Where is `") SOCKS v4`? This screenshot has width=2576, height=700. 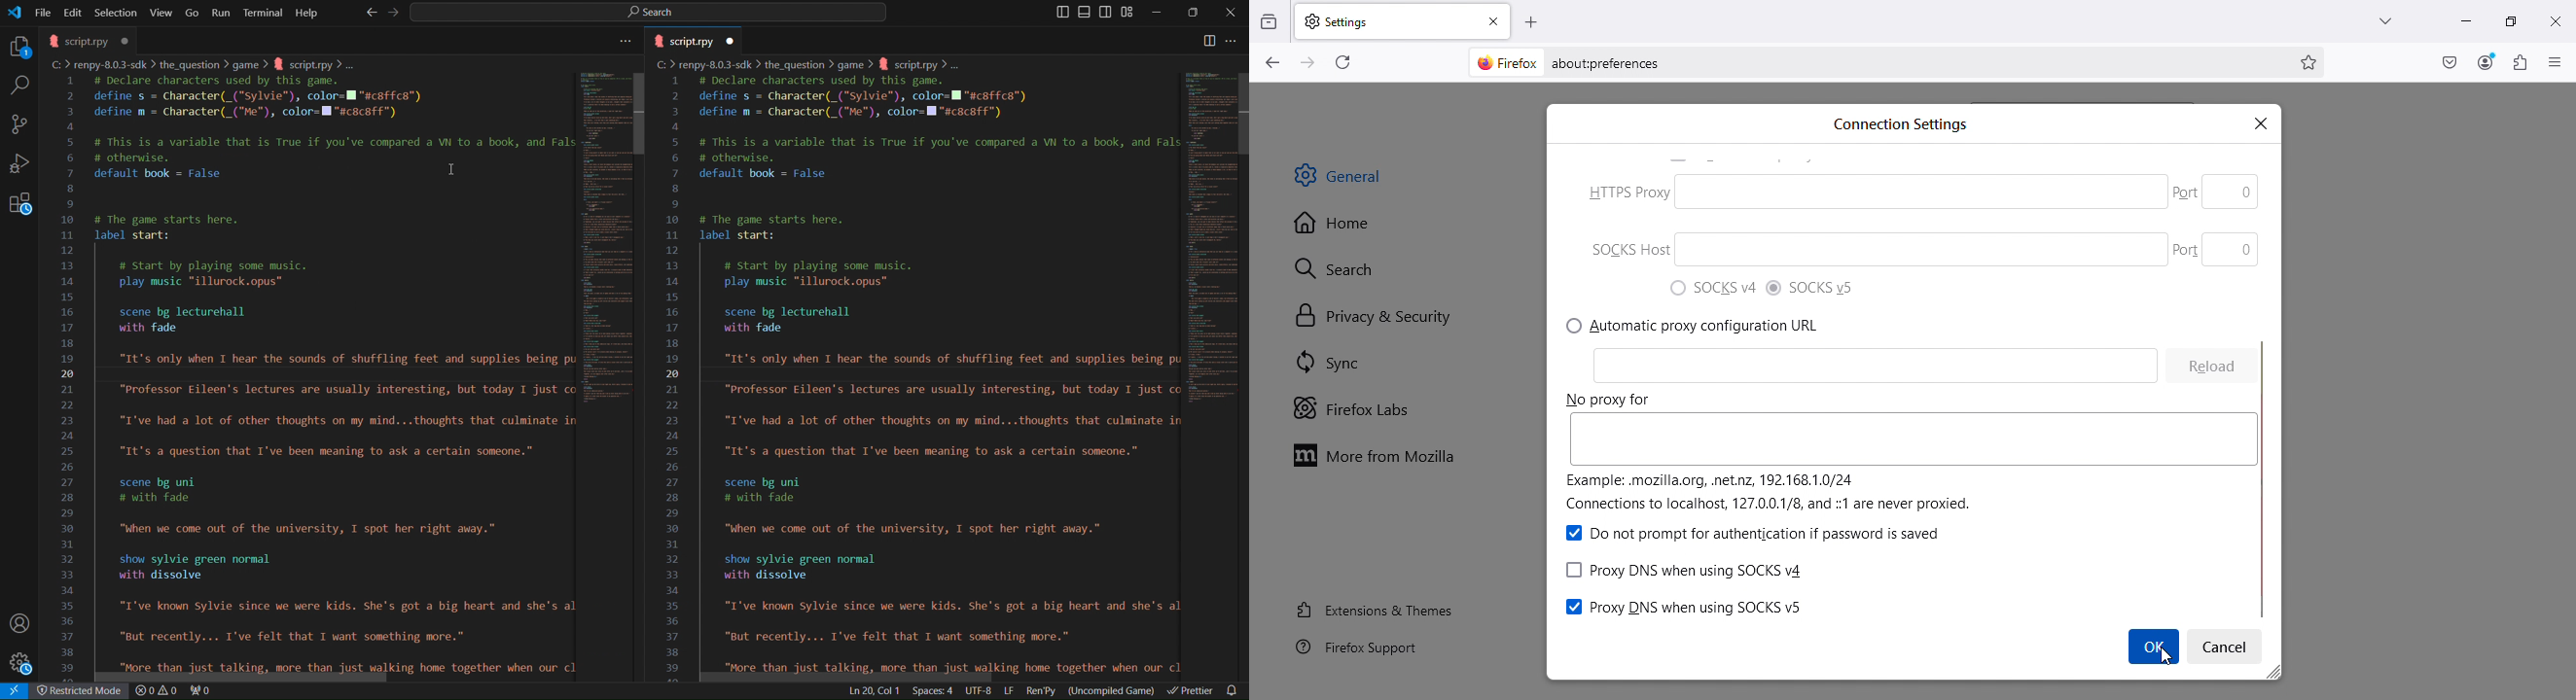
") SOCKS v4 is located at coordinates (1755, 534).